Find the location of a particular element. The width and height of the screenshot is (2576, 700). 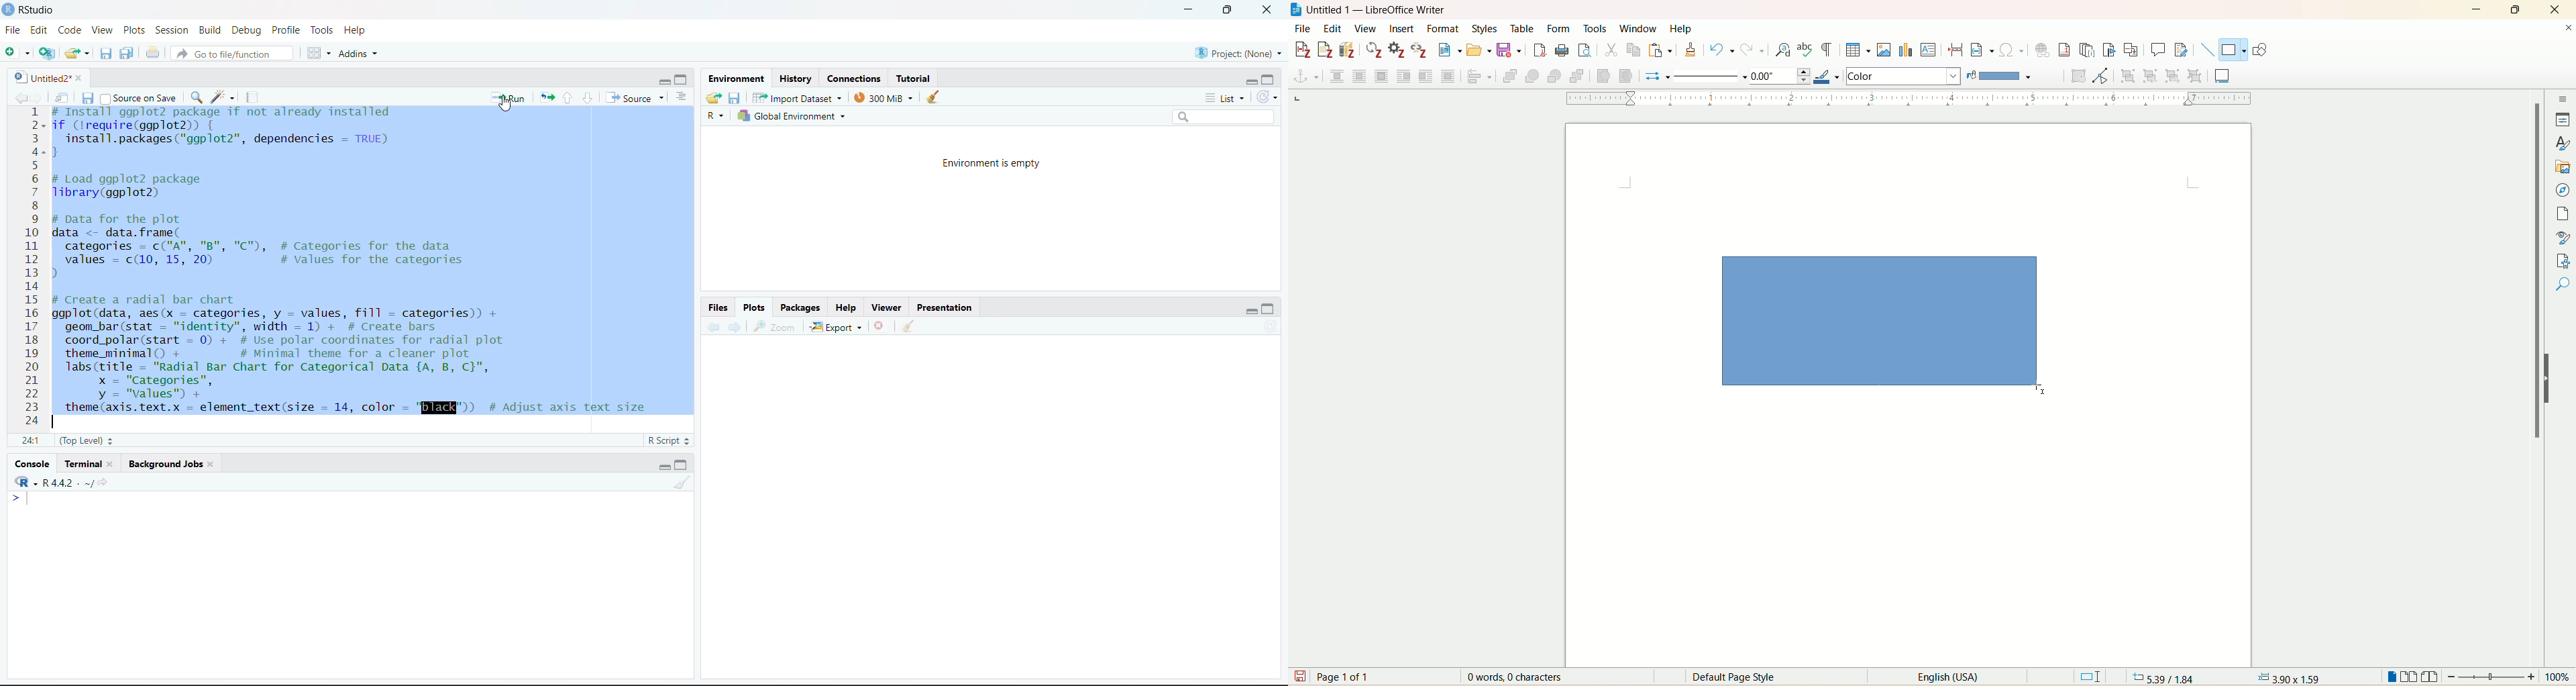

edit is located at coordinates (1331, 29).